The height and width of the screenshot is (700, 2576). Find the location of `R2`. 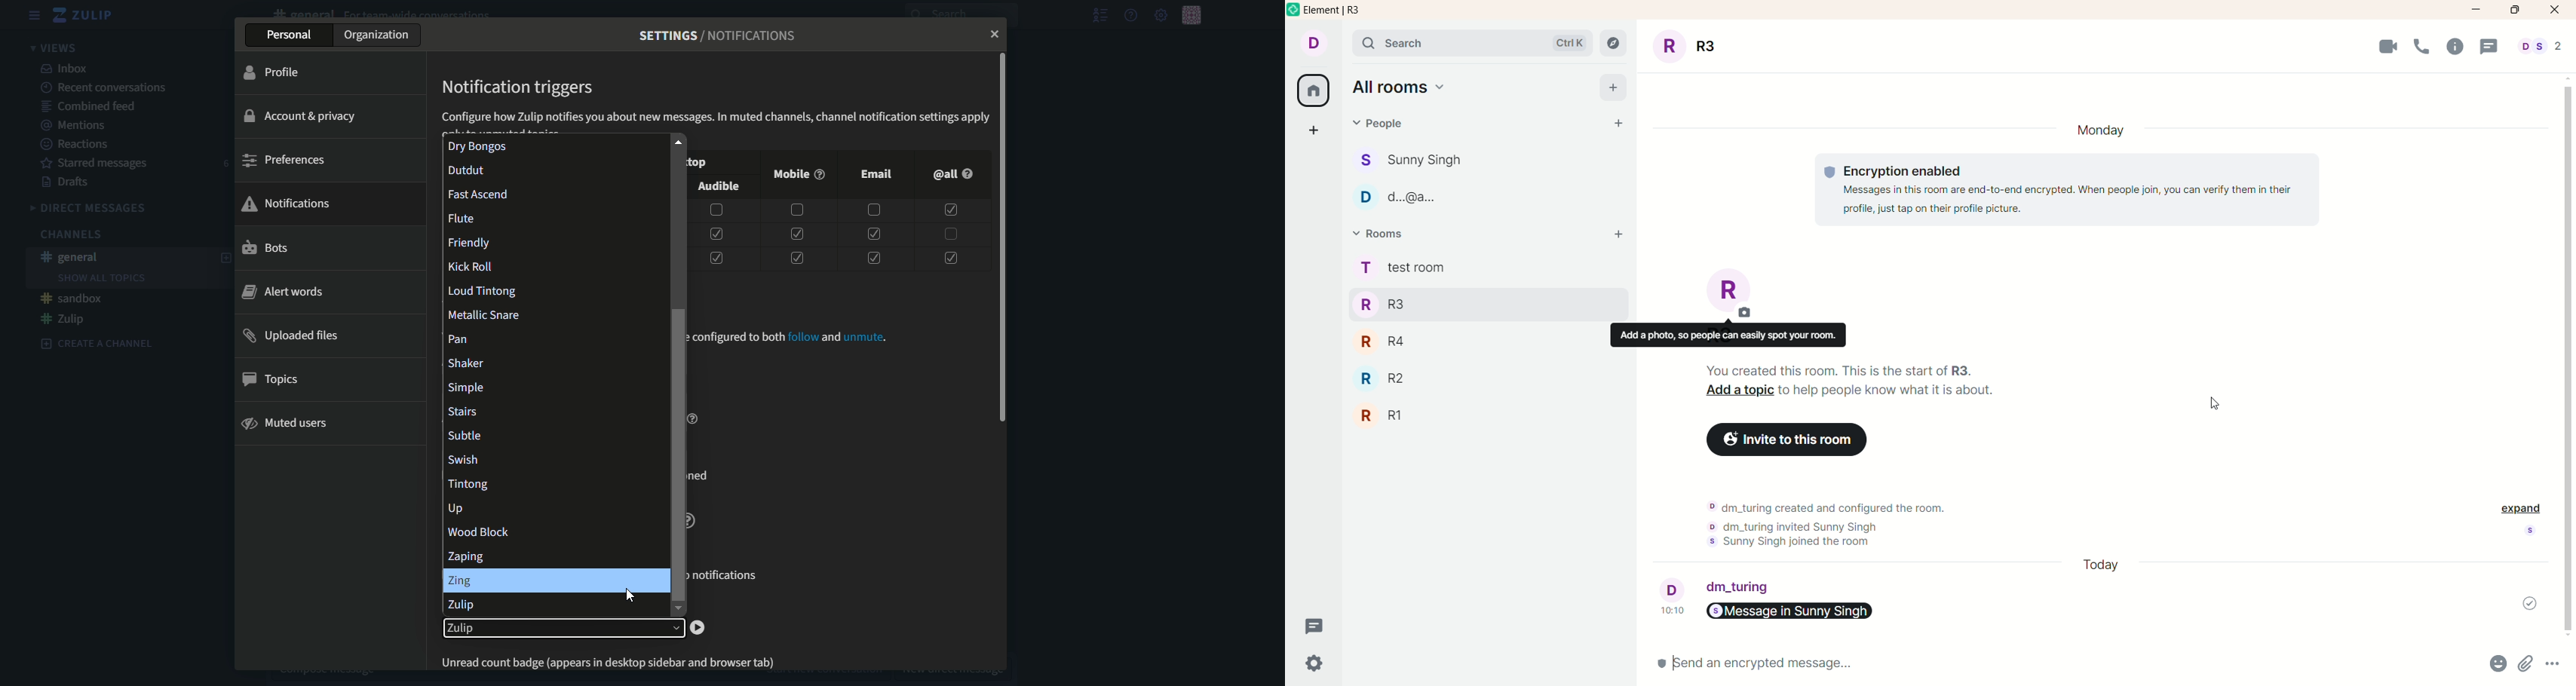

R2 is located at coordinates (1390, 380).